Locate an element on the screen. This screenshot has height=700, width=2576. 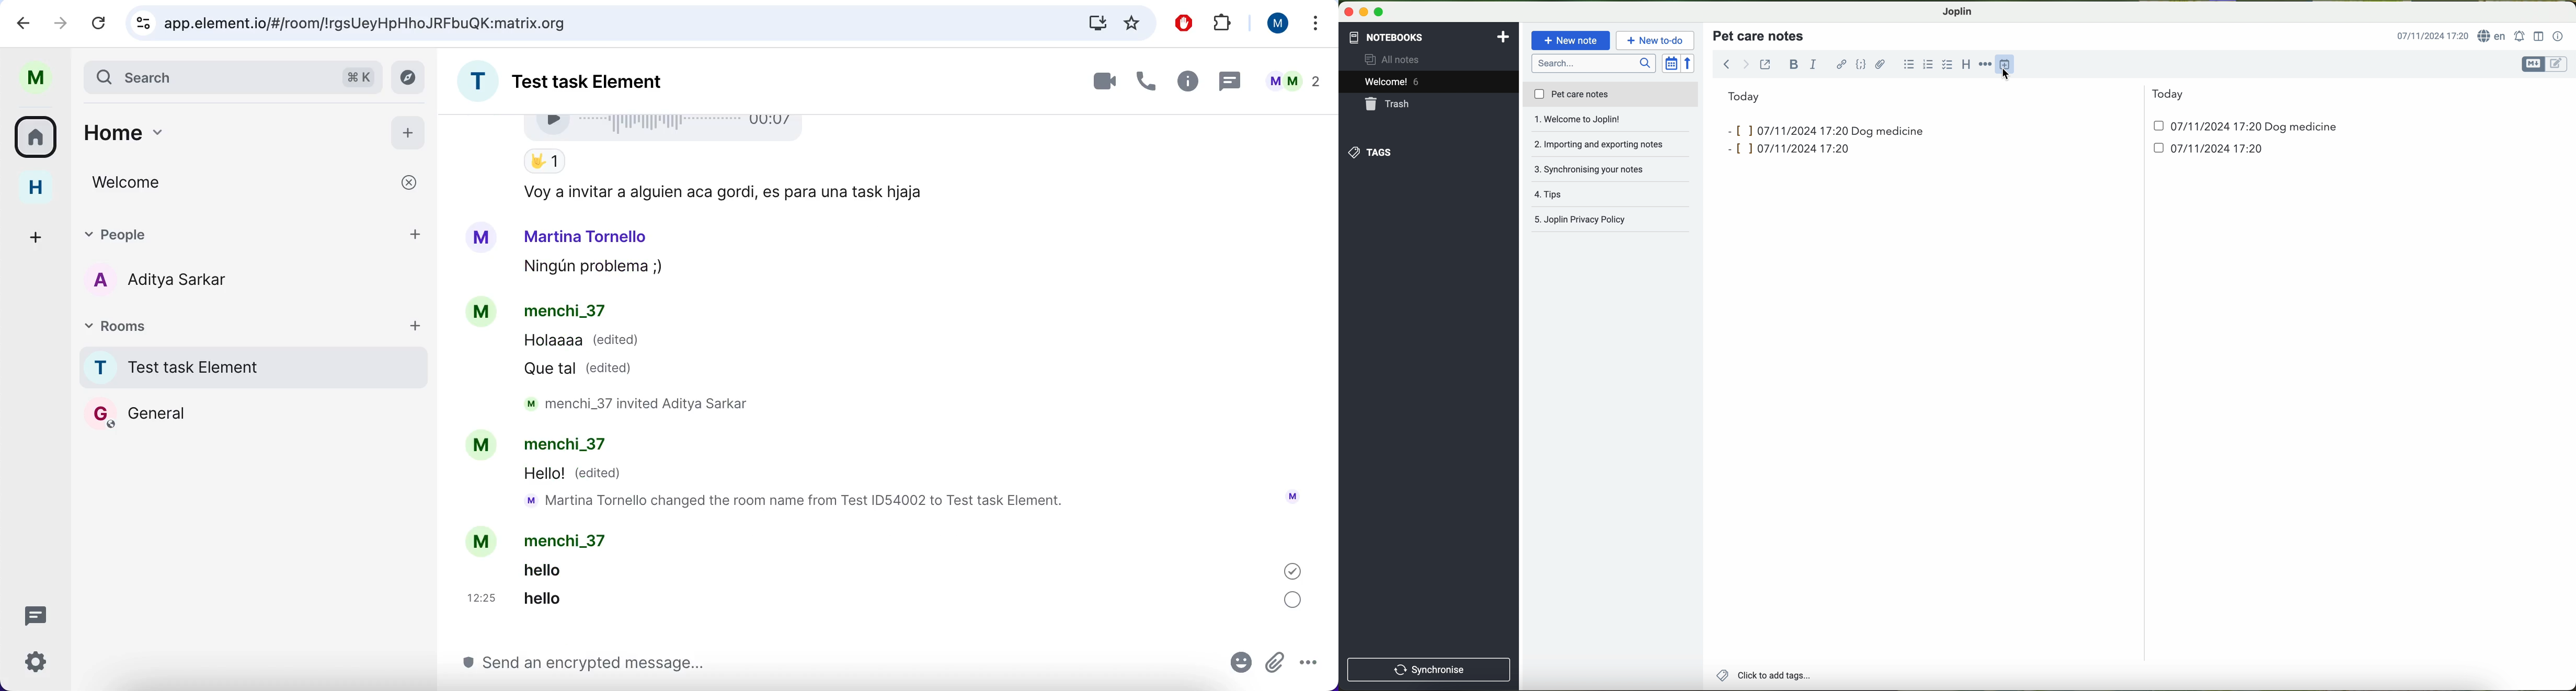
bulleted list is located at coordinates (1907, 64).